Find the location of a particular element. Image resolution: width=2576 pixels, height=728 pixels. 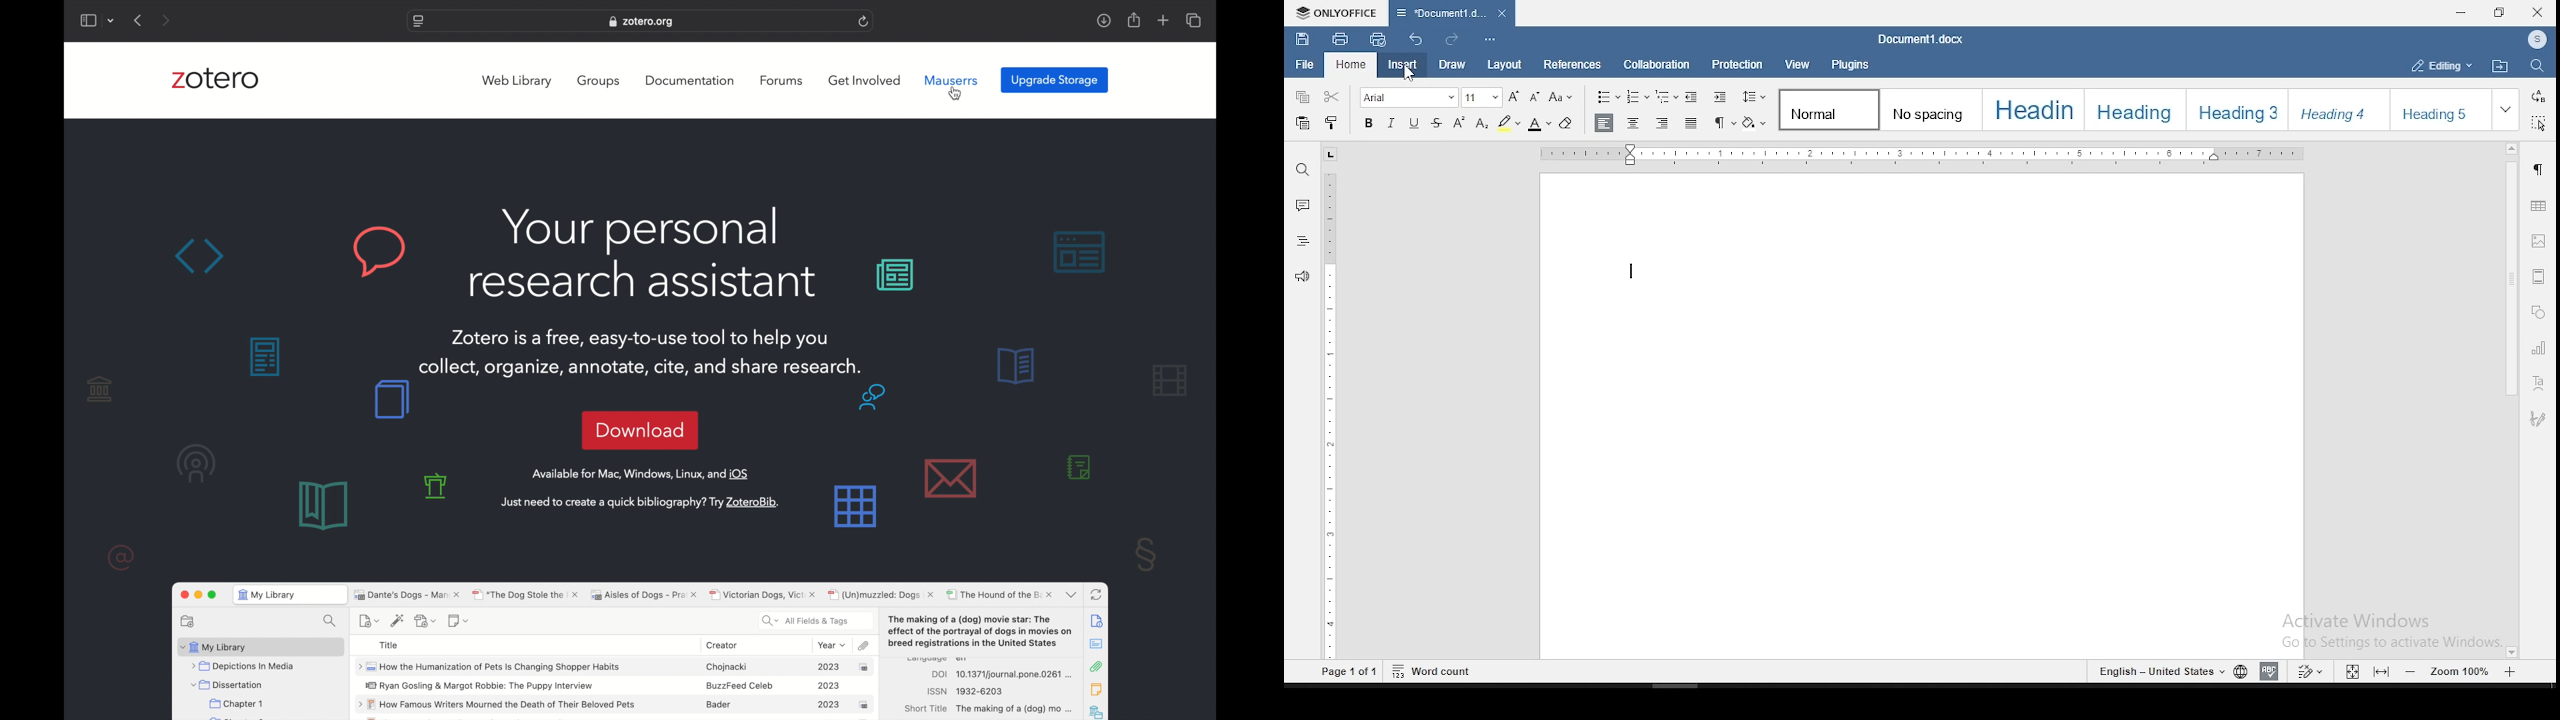

change case is located at coordinates (1563, 99).